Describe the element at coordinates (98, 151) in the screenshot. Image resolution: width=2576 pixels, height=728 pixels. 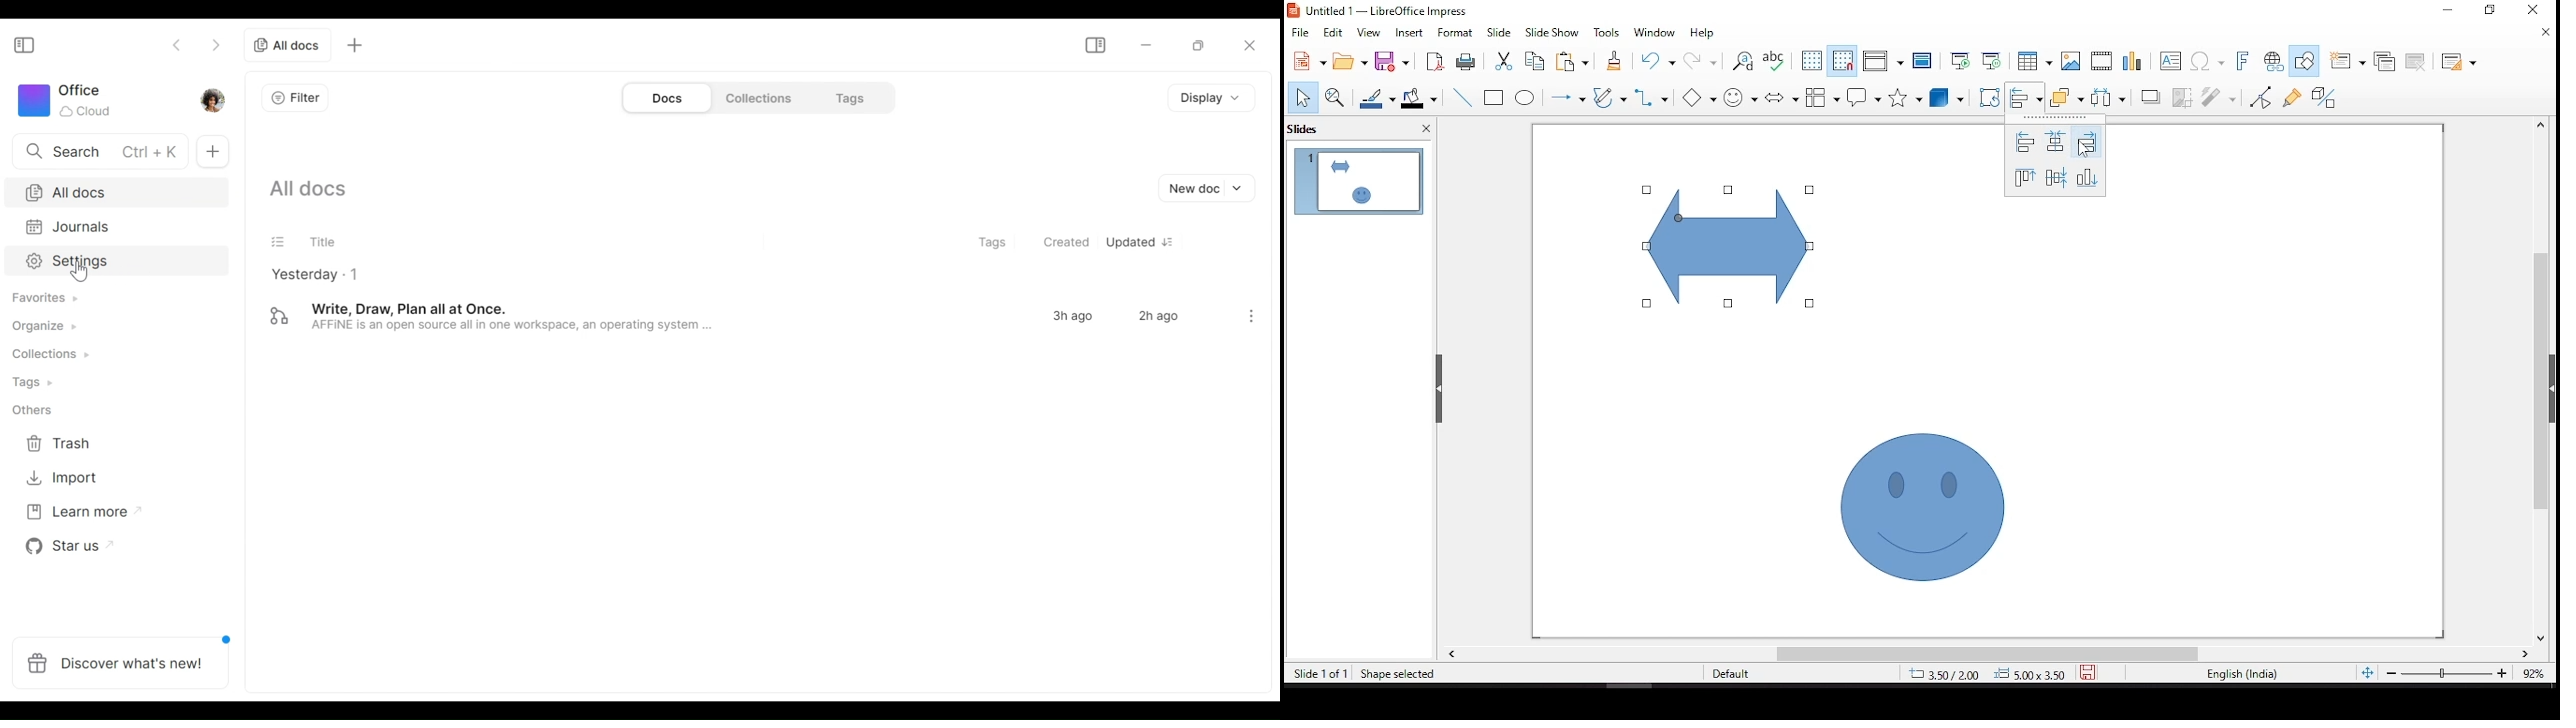
I see `Search` at that location.